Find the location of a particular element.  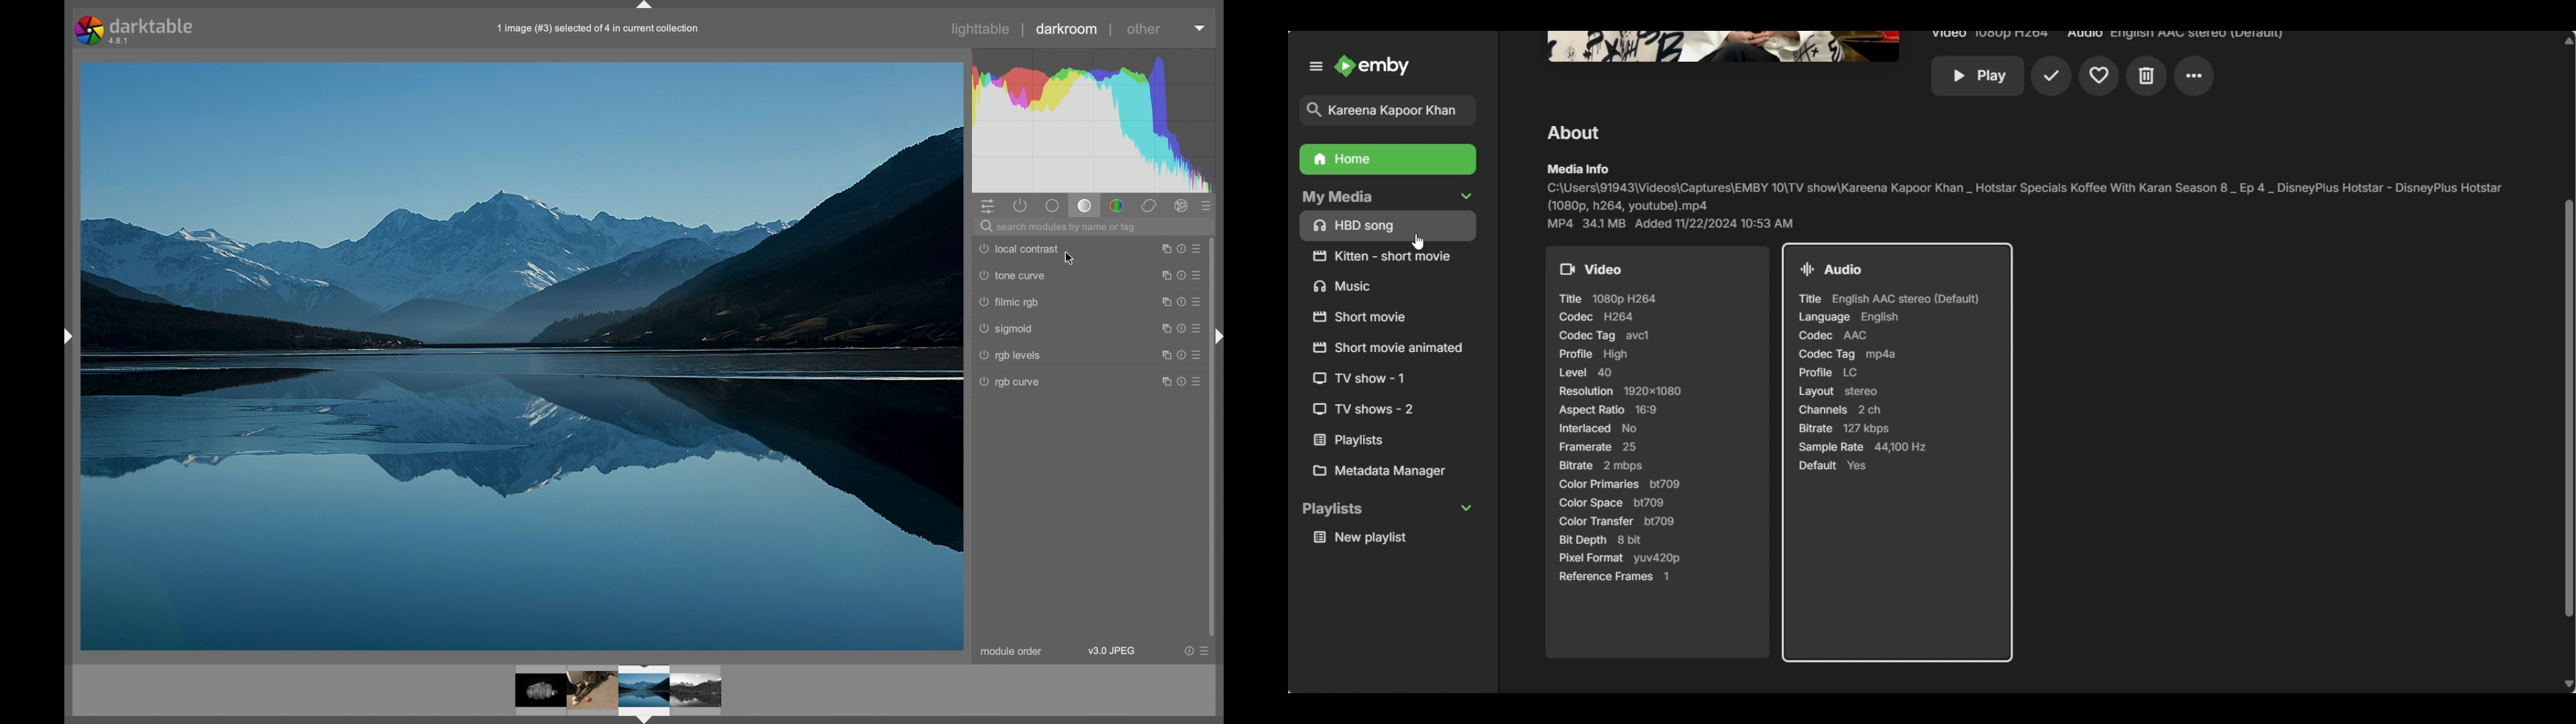

other is located at coordinates (1144, 28).